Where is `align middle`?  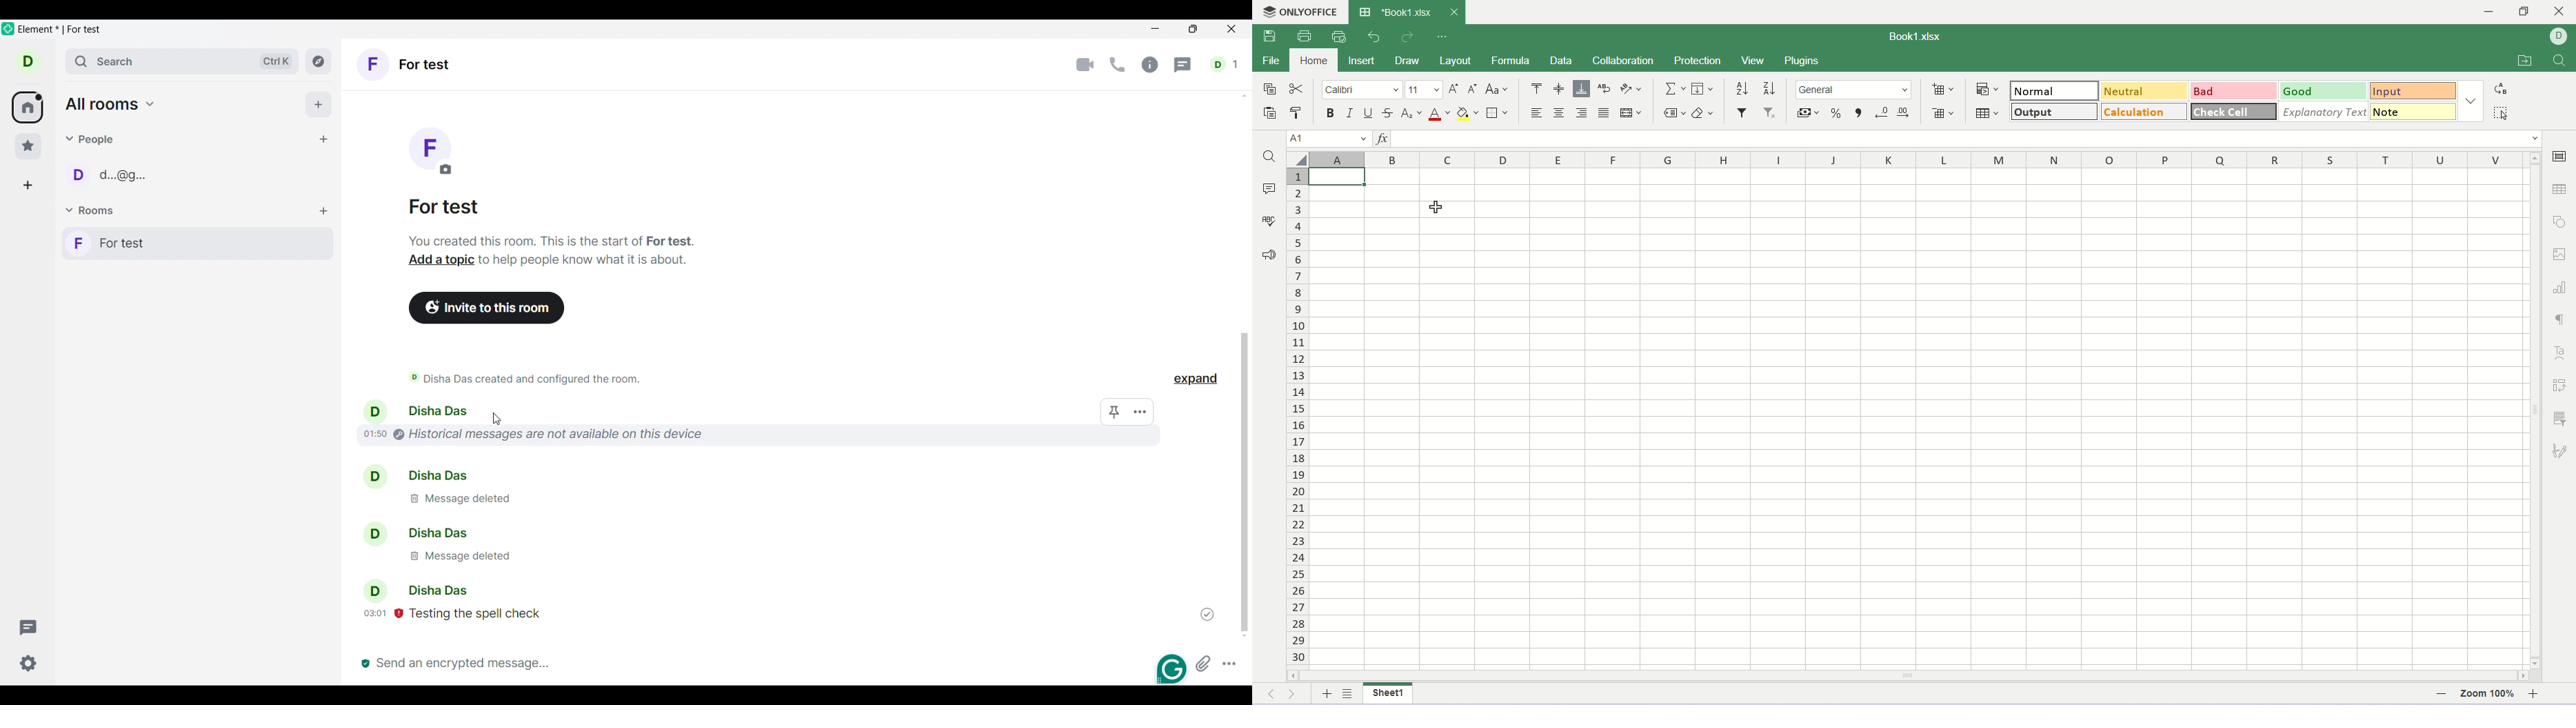 align middle is located at coordinates (1561, 88).